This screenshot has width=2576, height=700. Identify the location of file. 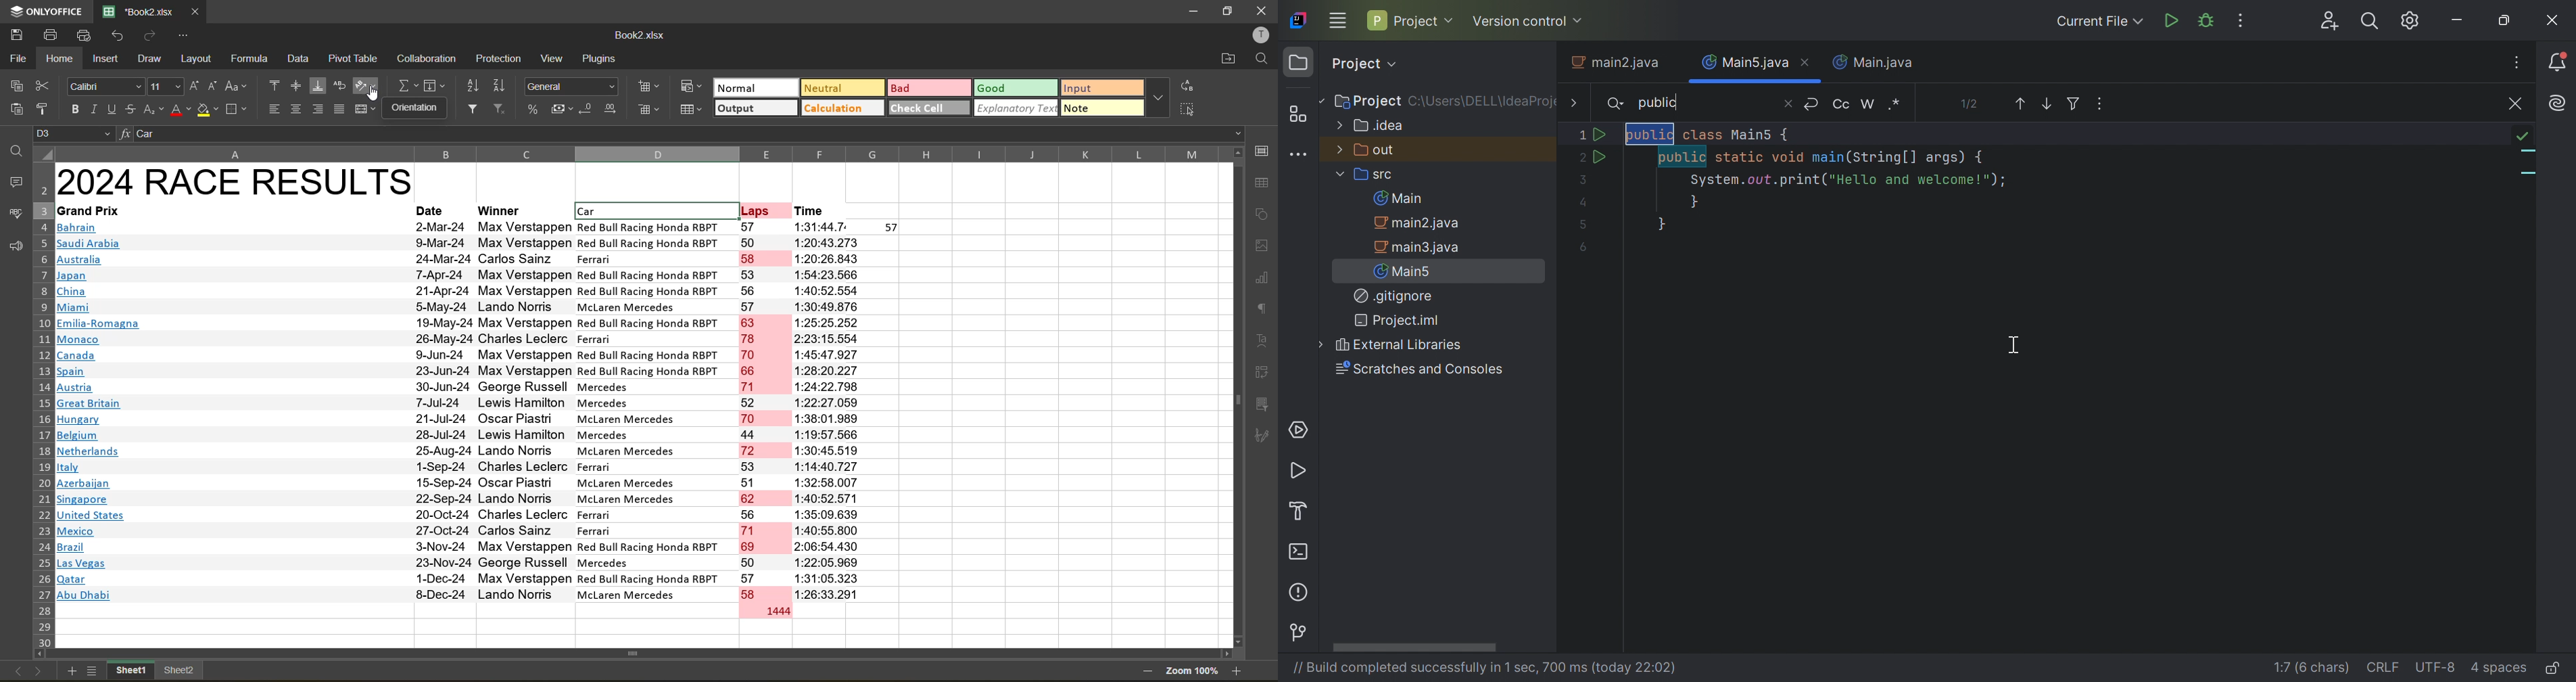
(16, 57).